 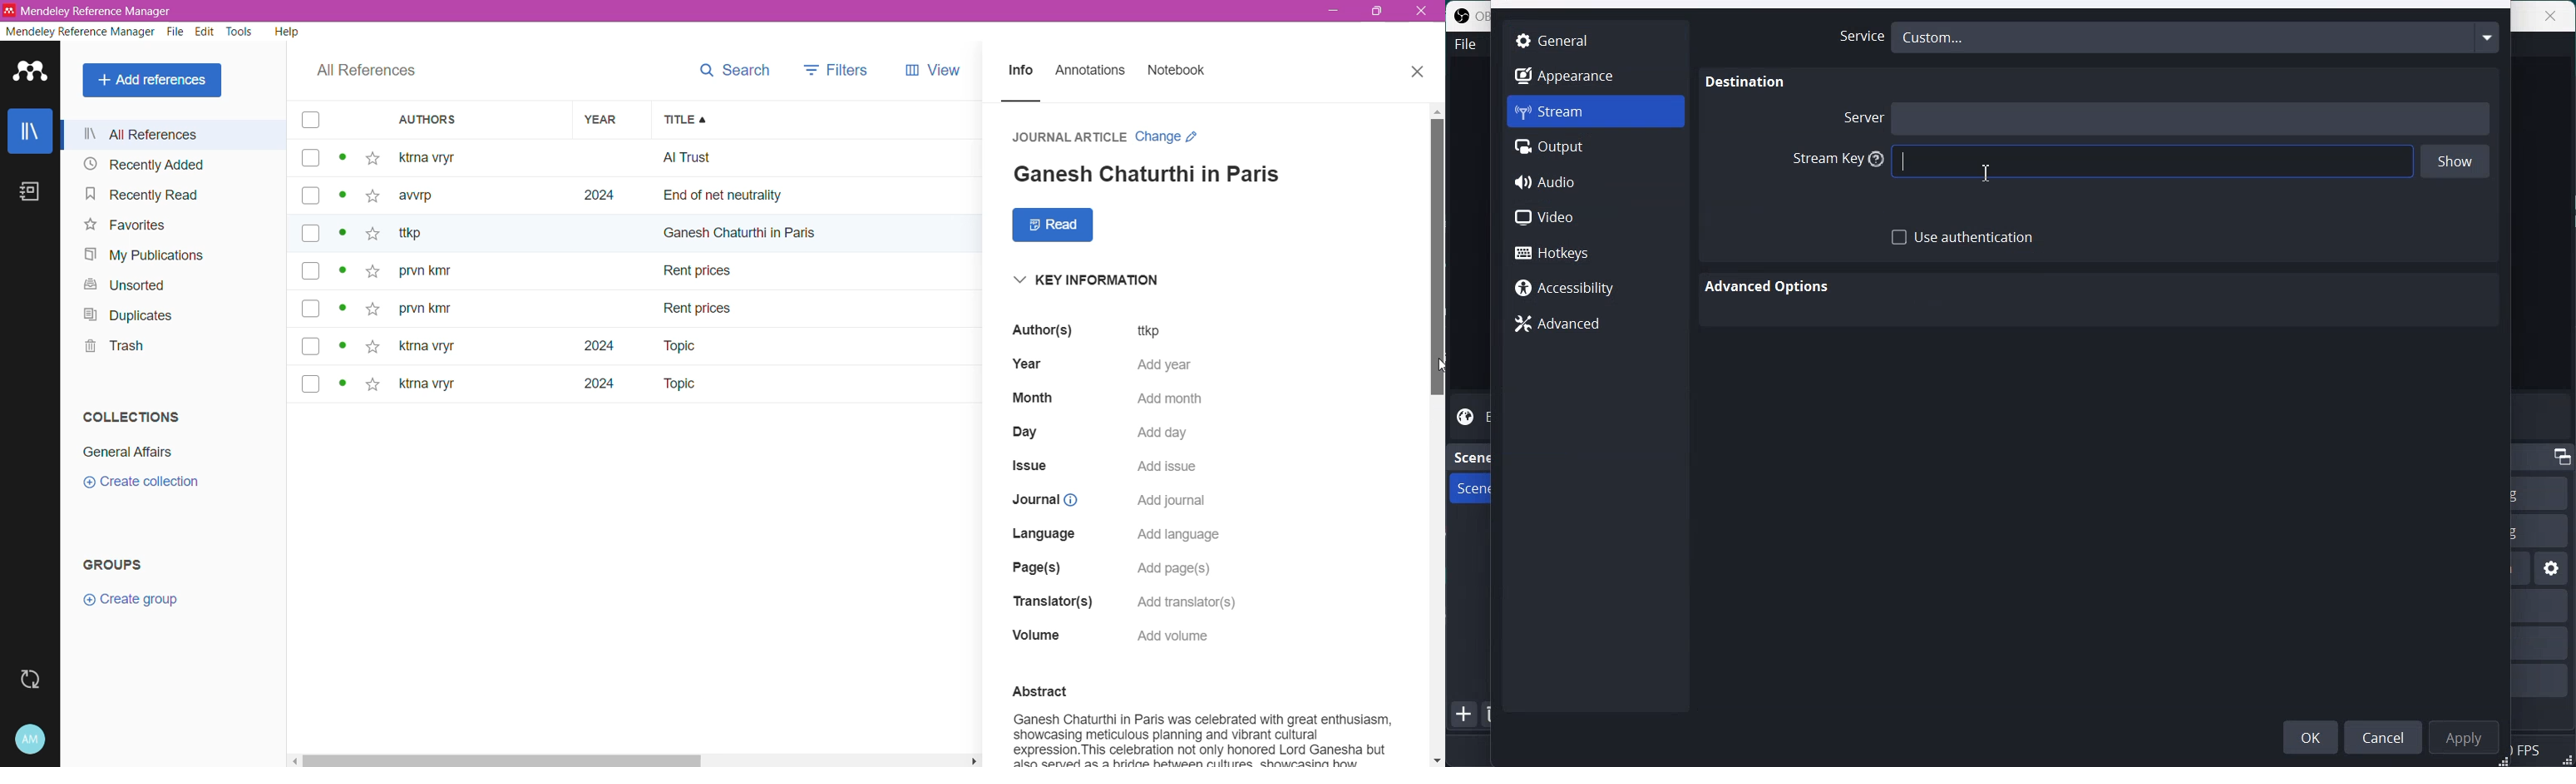 I want to click on Server name, so click(x=2192, y=117).